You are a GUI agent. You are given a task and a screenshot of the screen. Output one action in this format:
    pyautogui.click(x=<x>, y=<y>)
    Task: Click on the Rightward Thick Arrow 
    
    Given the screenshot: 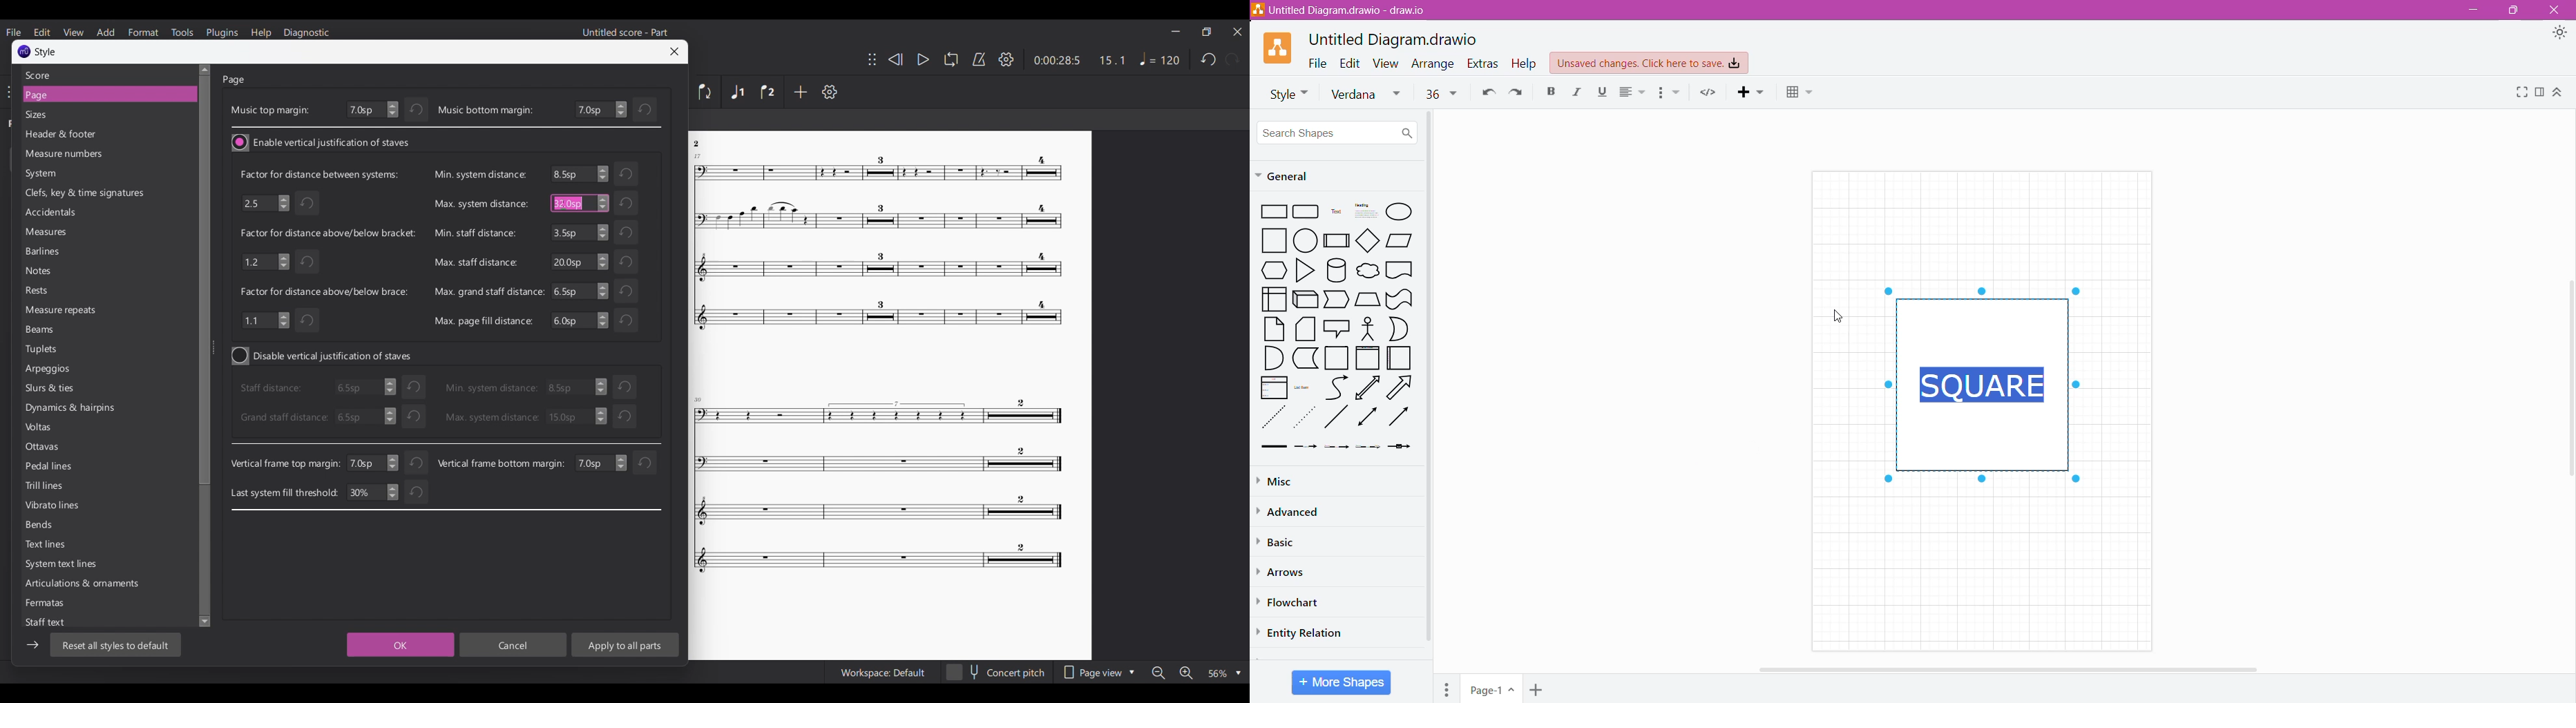 What is the action you would take?
    pyautogui.click(x=1399, y=417)
    